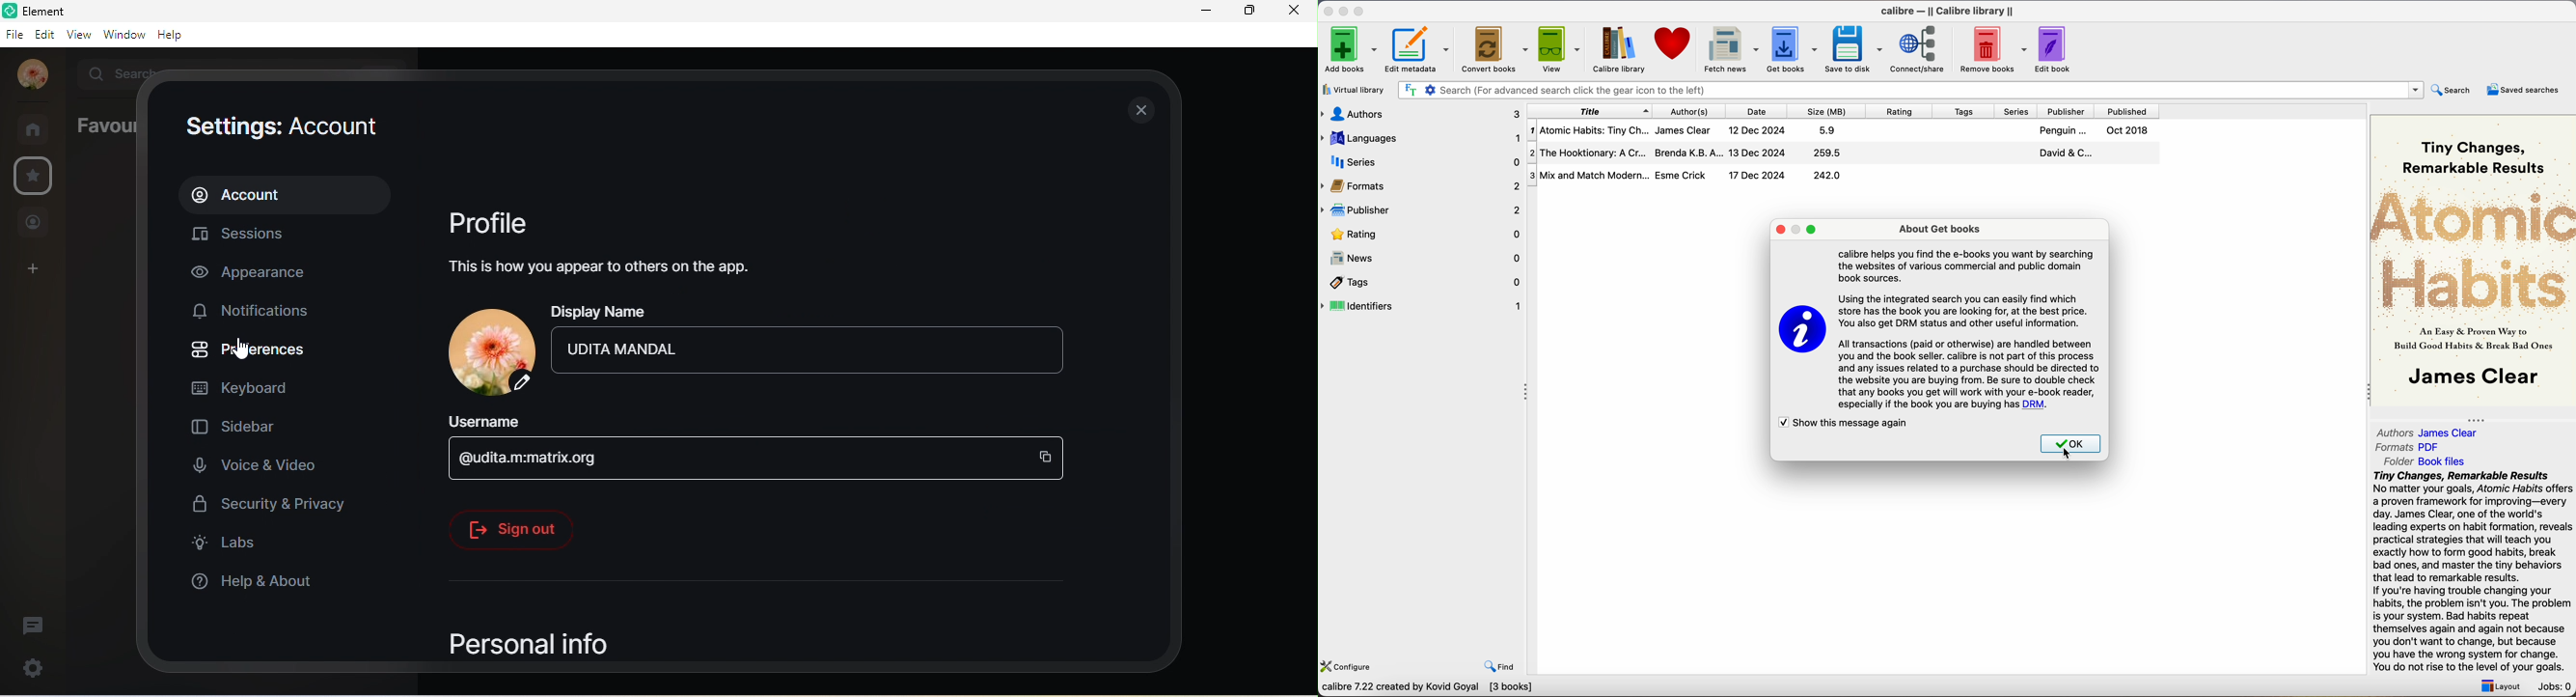 The width and height of the screenshot is (2576, 700). I want to click on keyboard, so click(244, 388).